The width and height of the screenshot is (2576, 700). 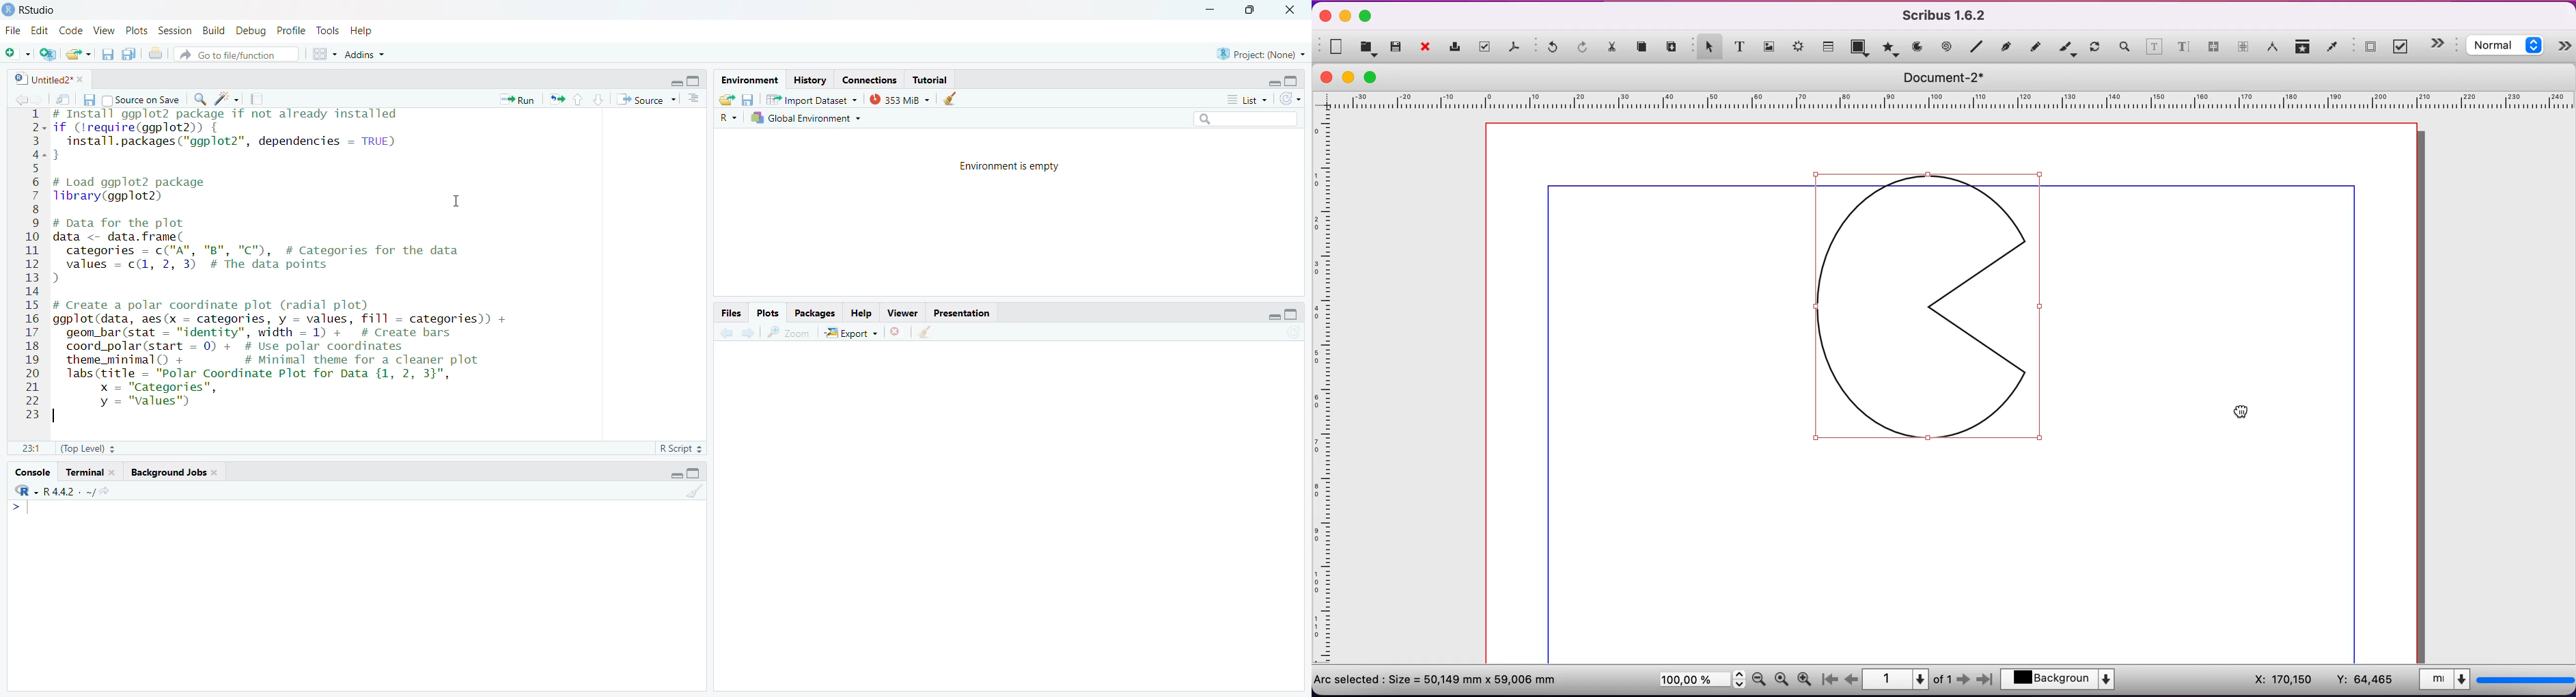 What do you see at coordinates (365, 56) in the screenshot?
I see ` Addins ~` at bounding box center [365, 56].